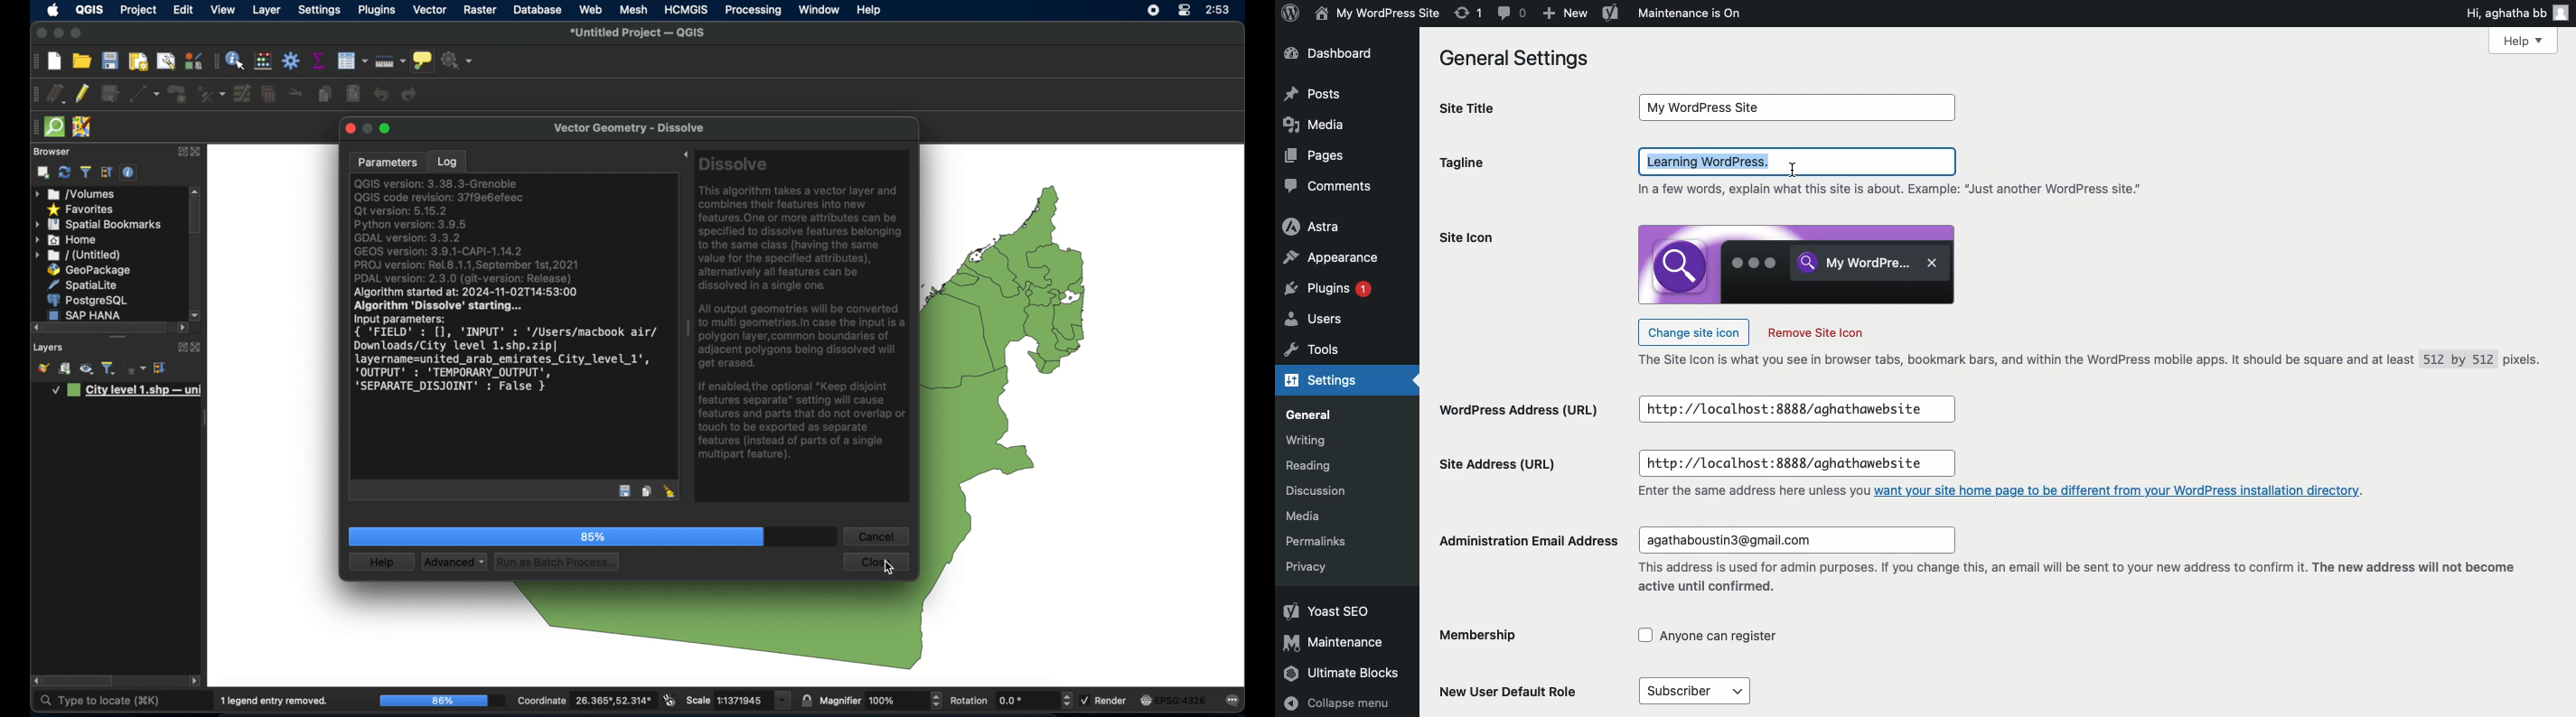 This screenshot has width=2576, height=728. What do you see at coordinates (2121, 489) in the screenshot?
I see `link` at bounding box center [2121, 489].